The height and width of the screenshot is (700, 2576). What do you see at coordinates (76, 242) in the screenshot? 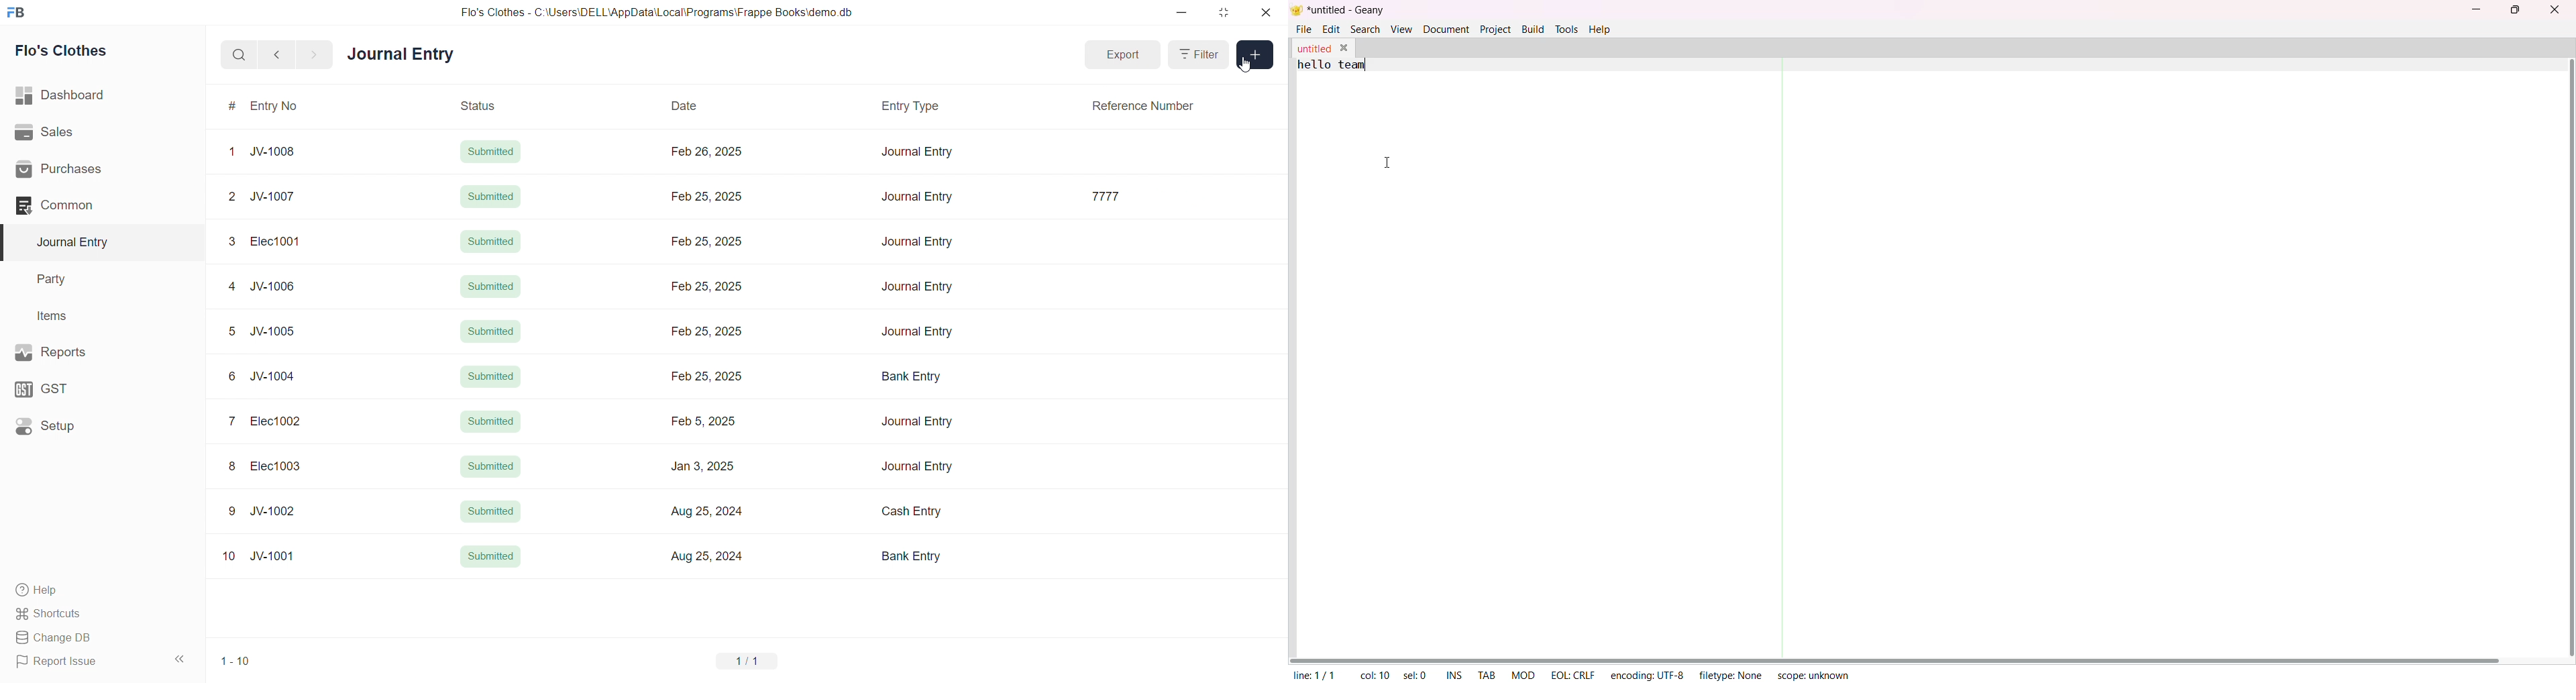
I see `Journal Entry` at bounding box center [76, 242].